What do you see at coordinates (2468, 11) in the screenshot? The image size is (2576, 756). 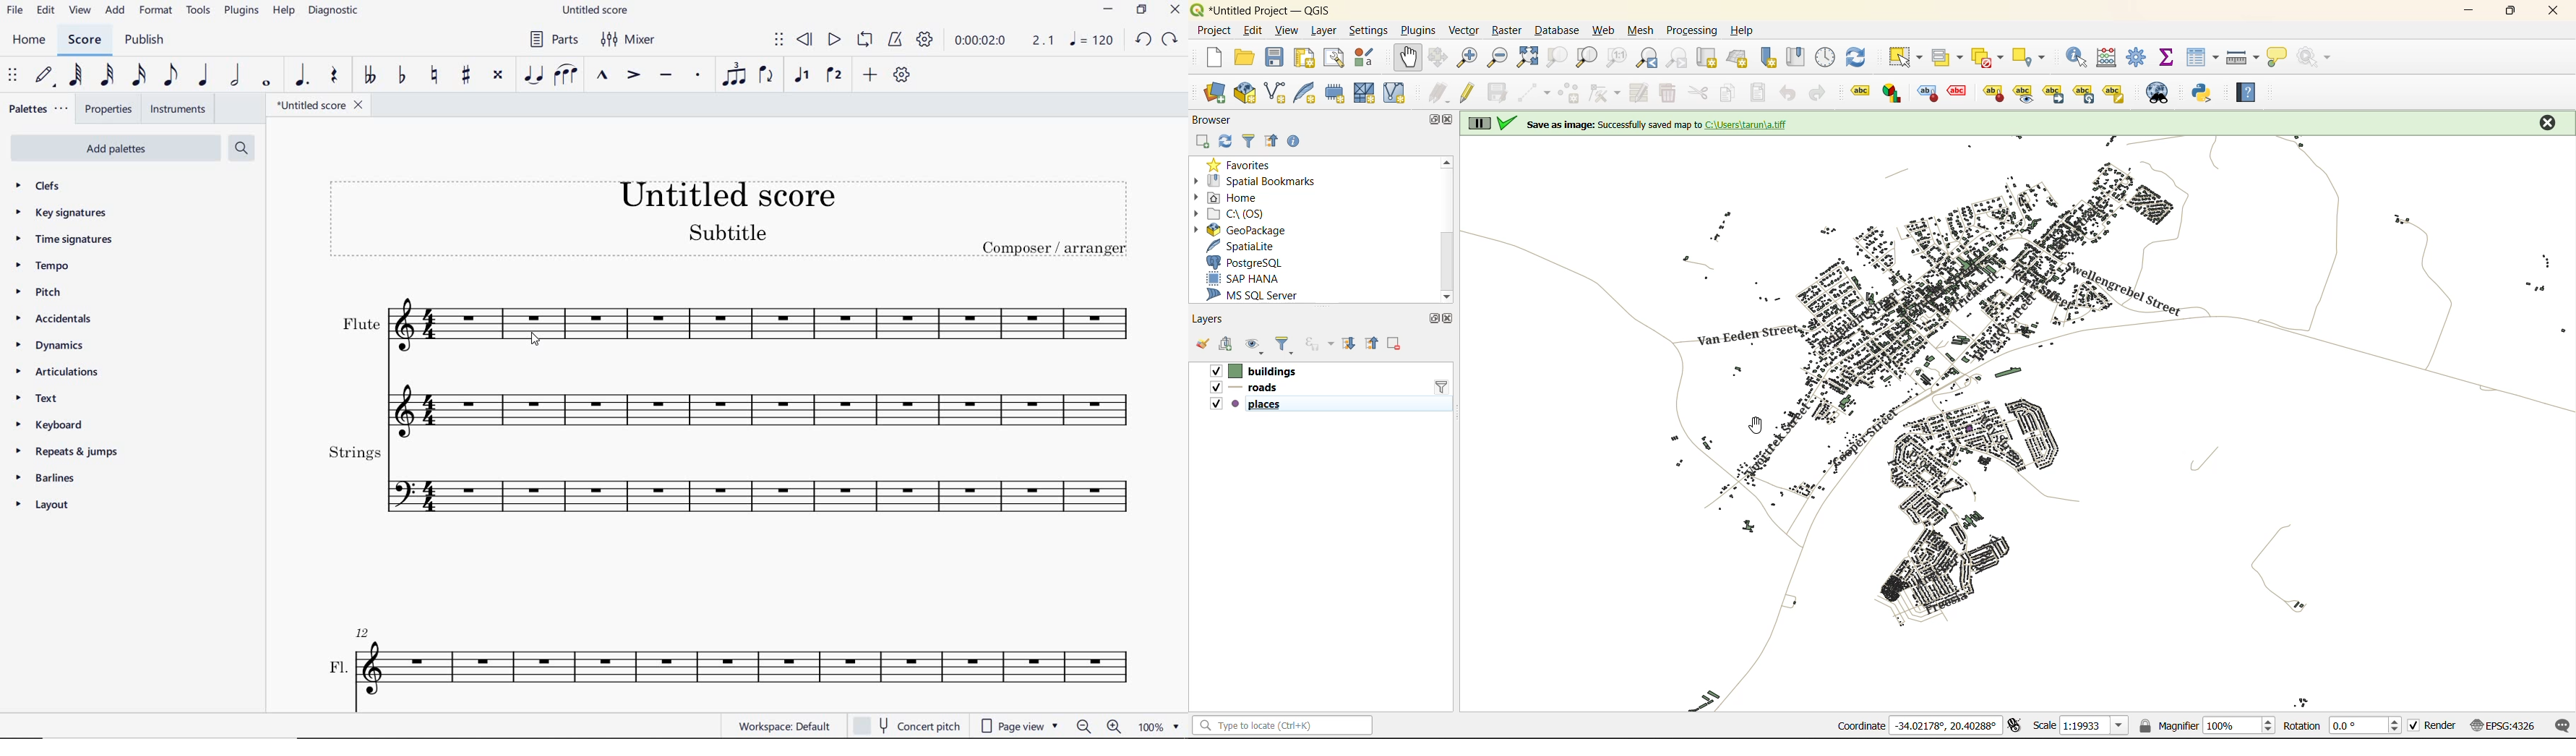 I see `minimize` at bounding box center [2468, 11].